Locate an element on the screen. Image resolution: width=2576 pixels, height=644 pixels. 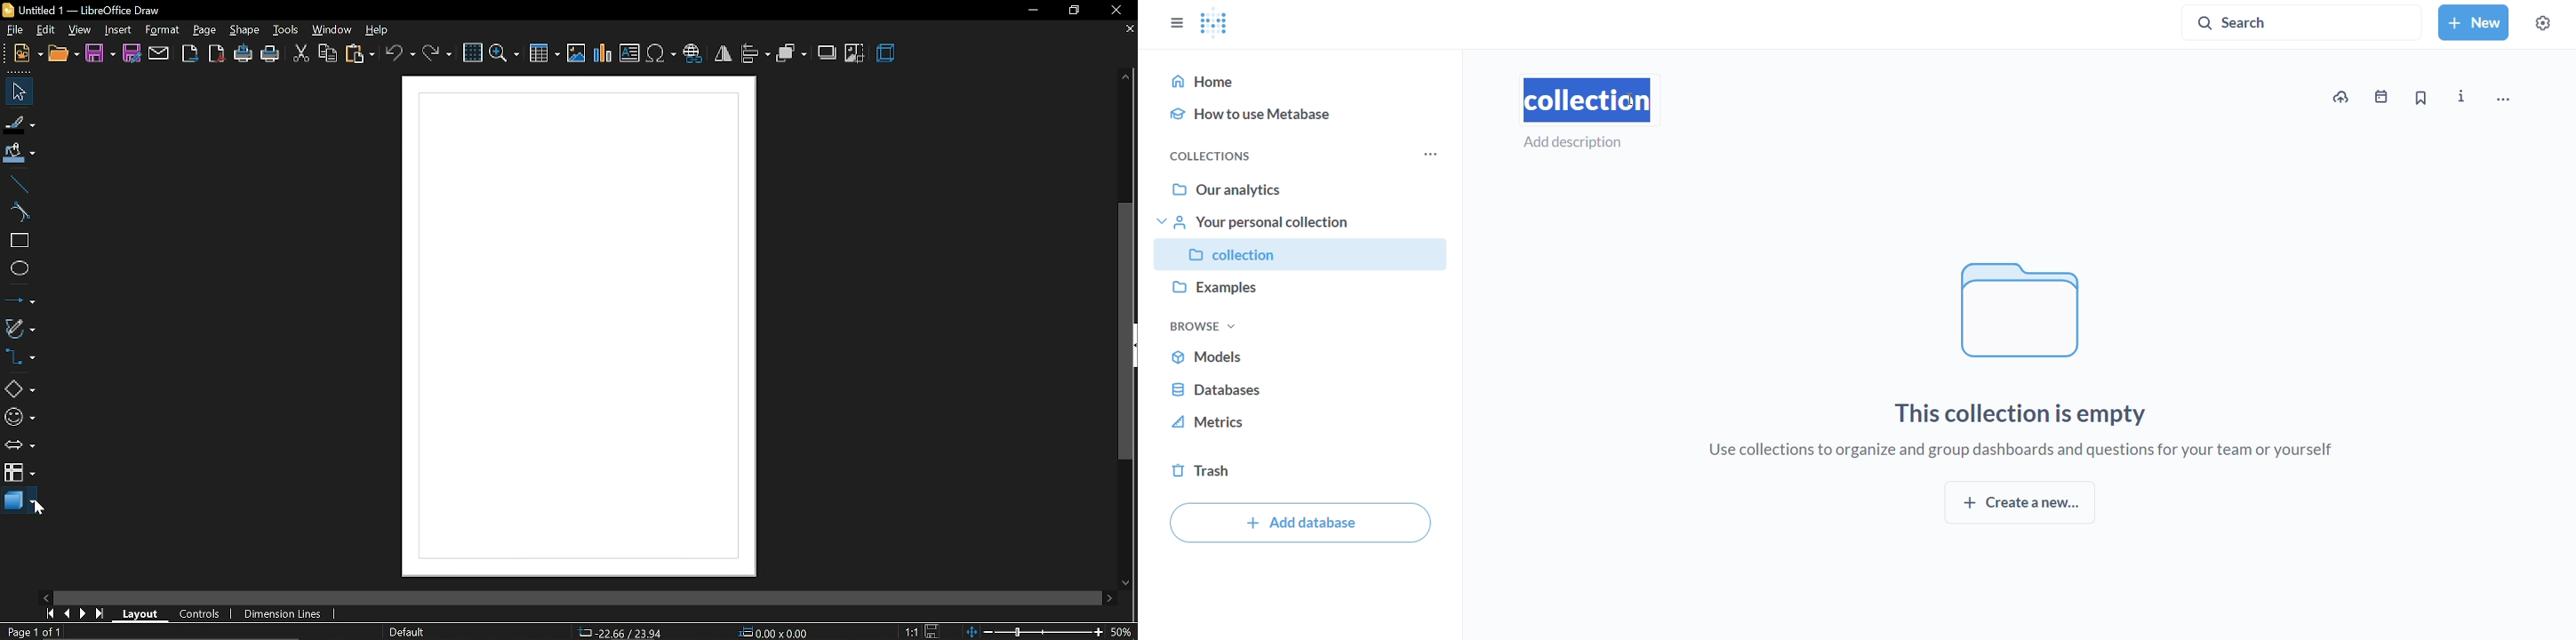
layout is located at coordinates (144, 614).